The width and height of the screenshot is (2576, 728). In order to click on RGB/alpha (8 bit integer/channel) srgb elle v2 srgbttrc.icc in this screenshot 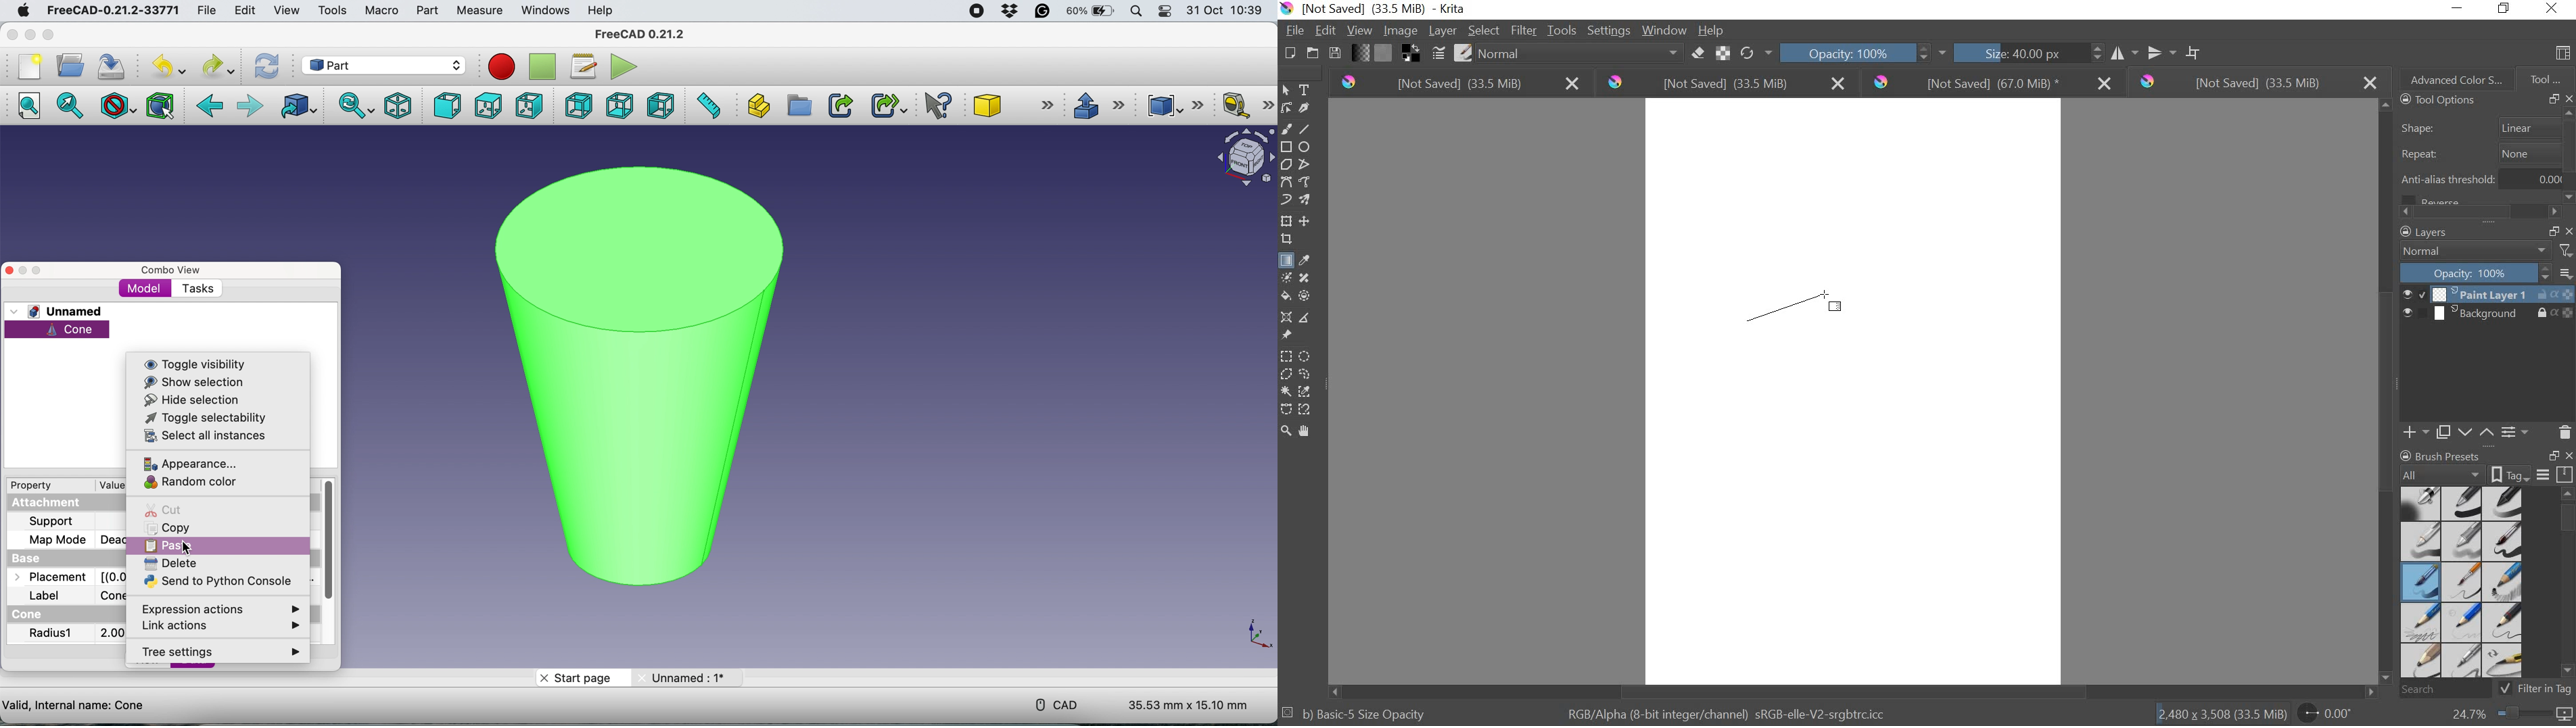, I will do `click(1728, 710)`.